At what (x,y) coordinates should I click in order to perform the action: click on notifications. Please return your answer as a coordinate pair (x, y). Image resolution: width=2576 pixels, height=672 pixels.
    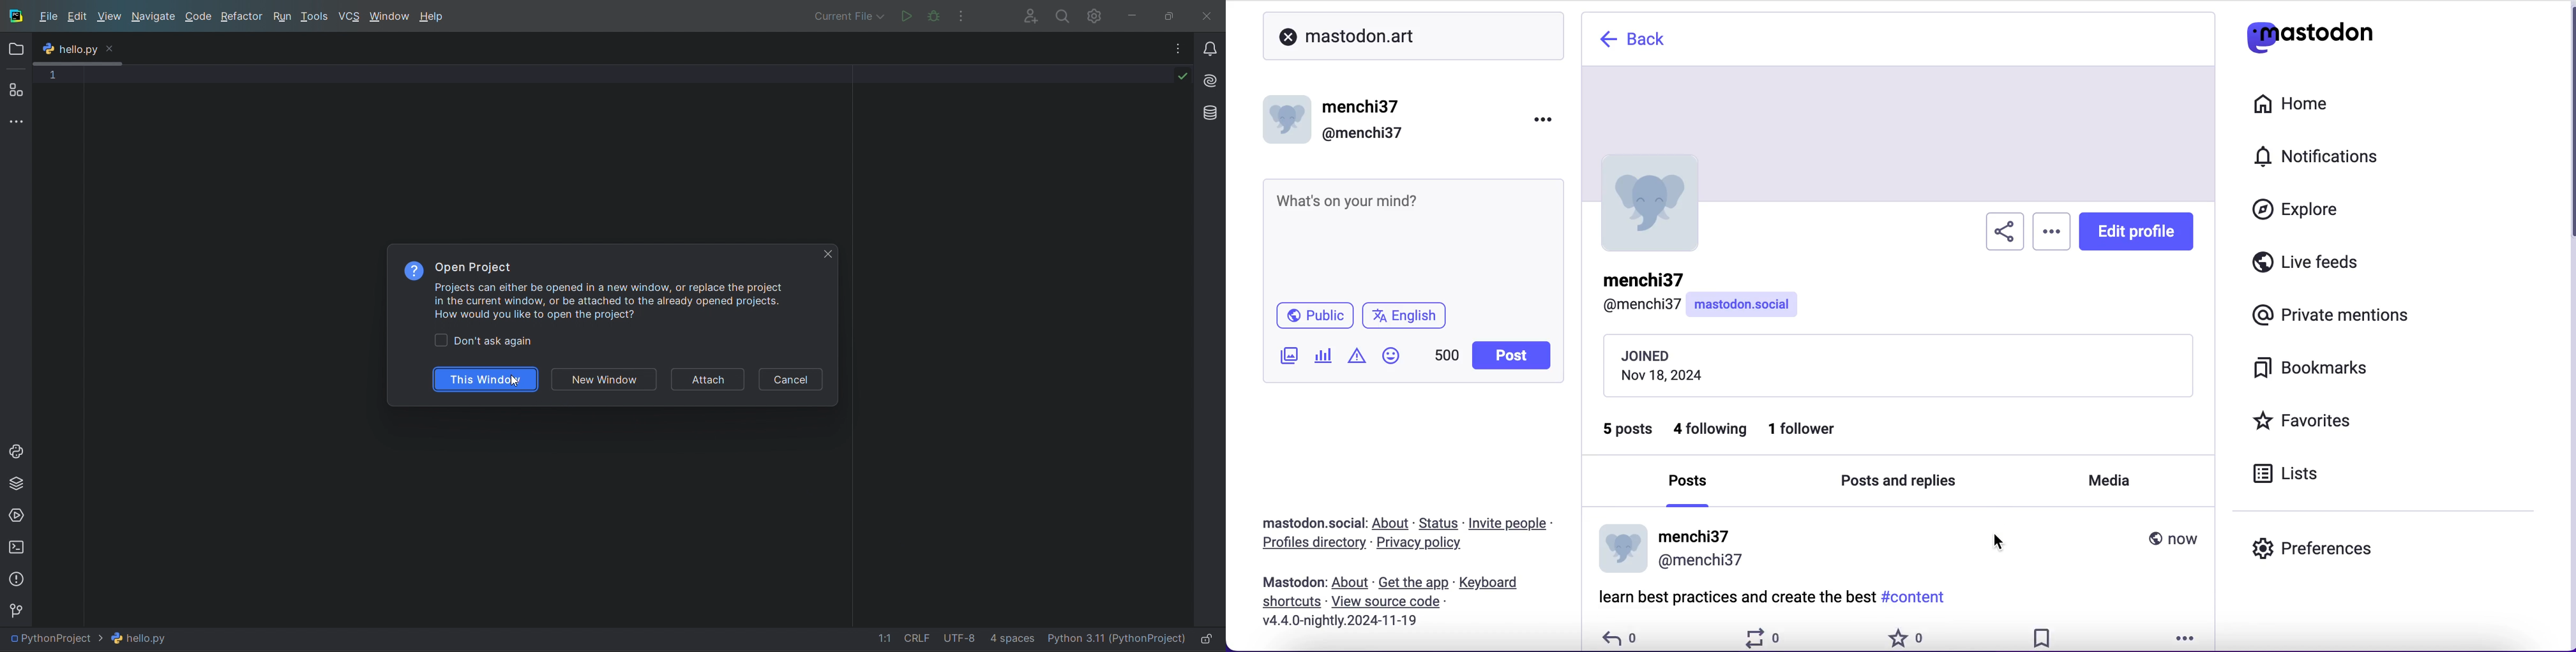
    Looking at the image, I should click on (1207, 44).